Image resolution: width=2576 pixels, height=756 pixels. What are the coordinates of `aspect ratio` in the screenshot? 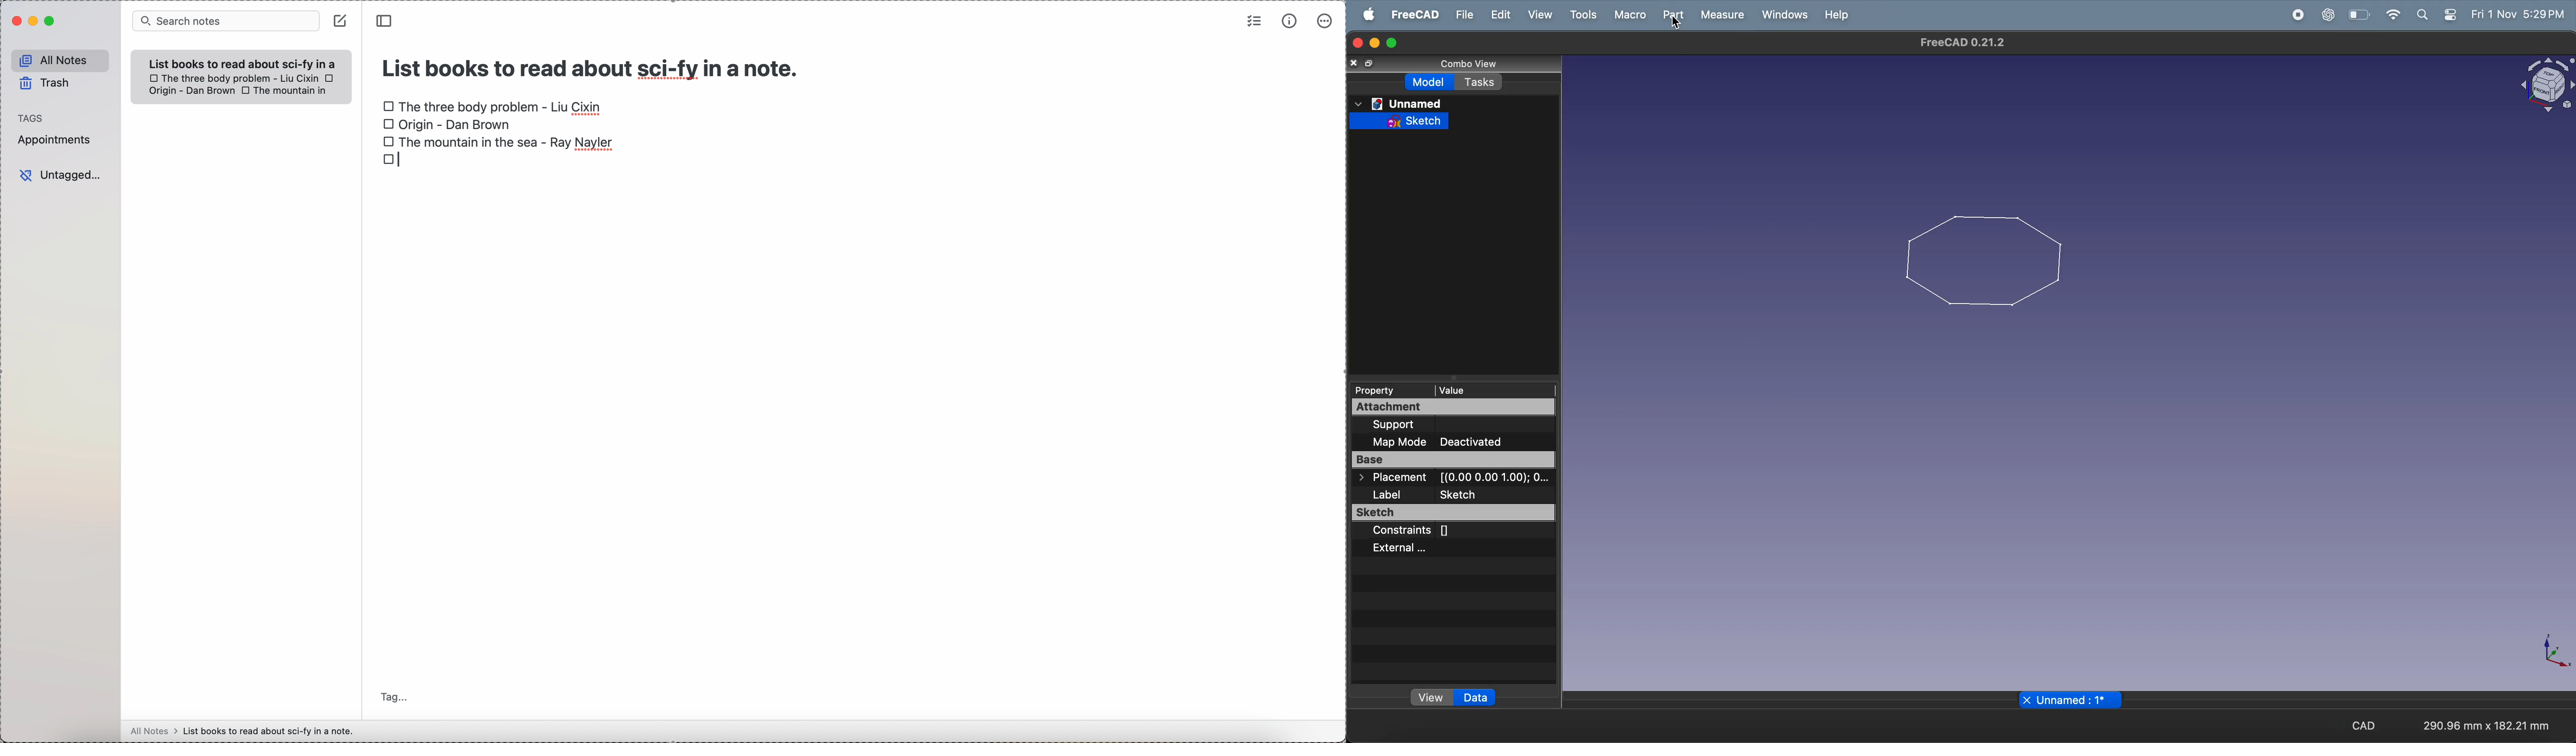 It's located at (2489, 725).